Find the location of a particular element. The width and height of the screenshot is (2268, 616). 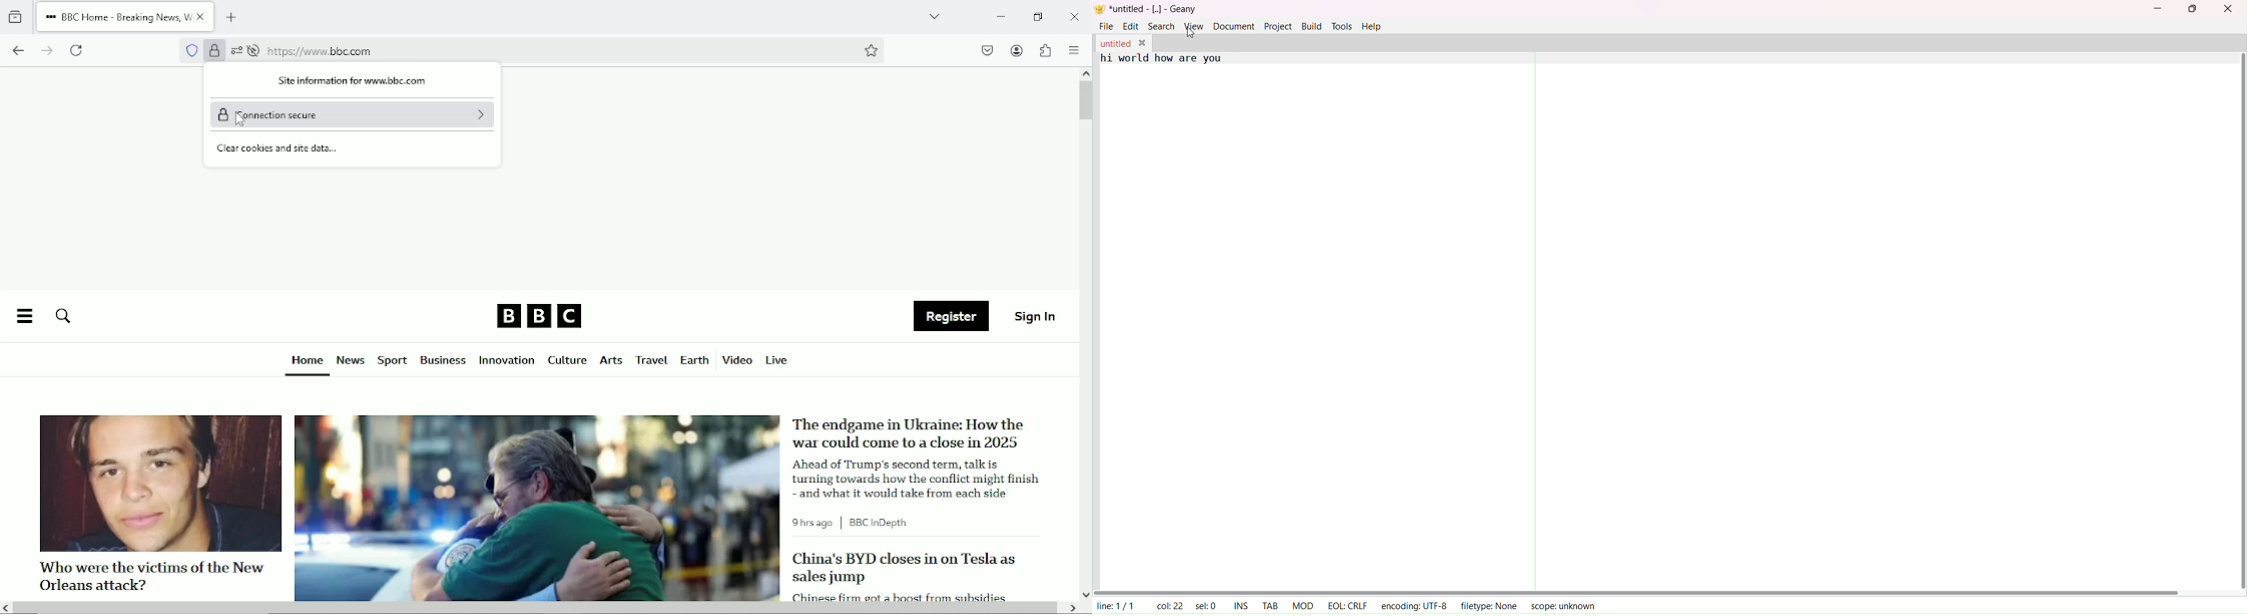

Minimize is located at coordinates (999, 16).